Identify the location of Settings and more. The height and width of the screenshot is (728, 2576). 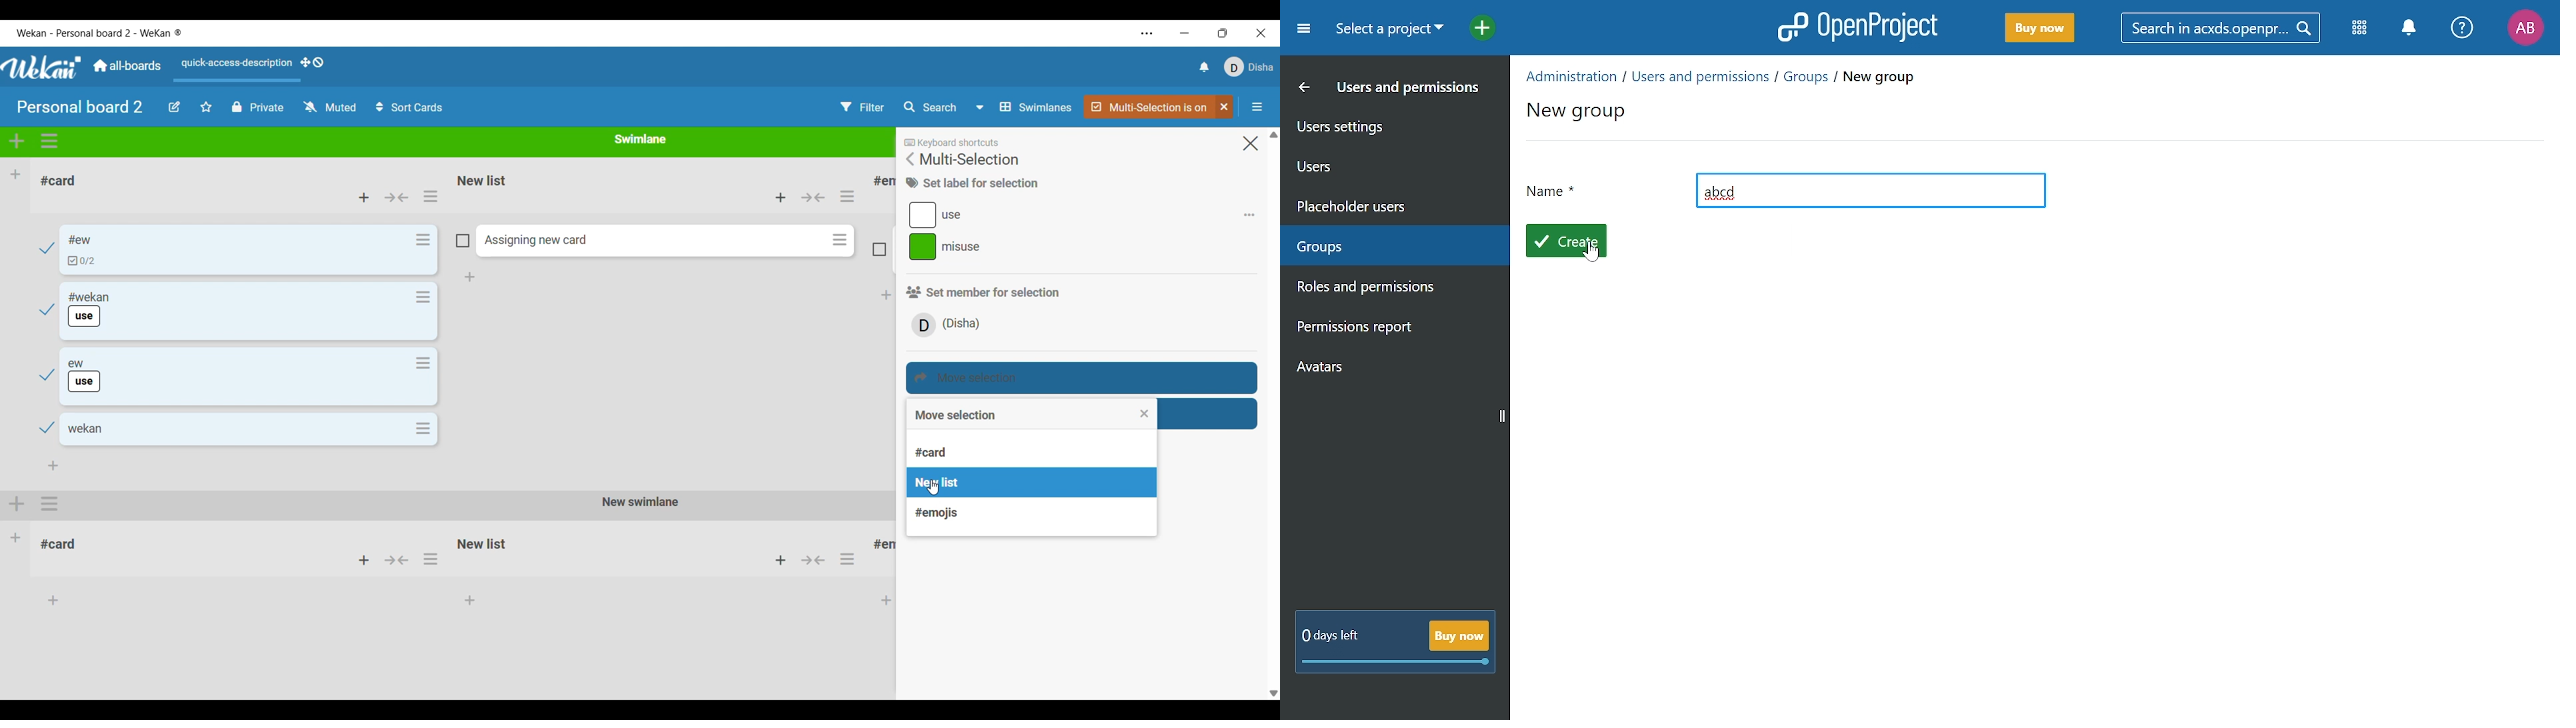
(1147, 33).